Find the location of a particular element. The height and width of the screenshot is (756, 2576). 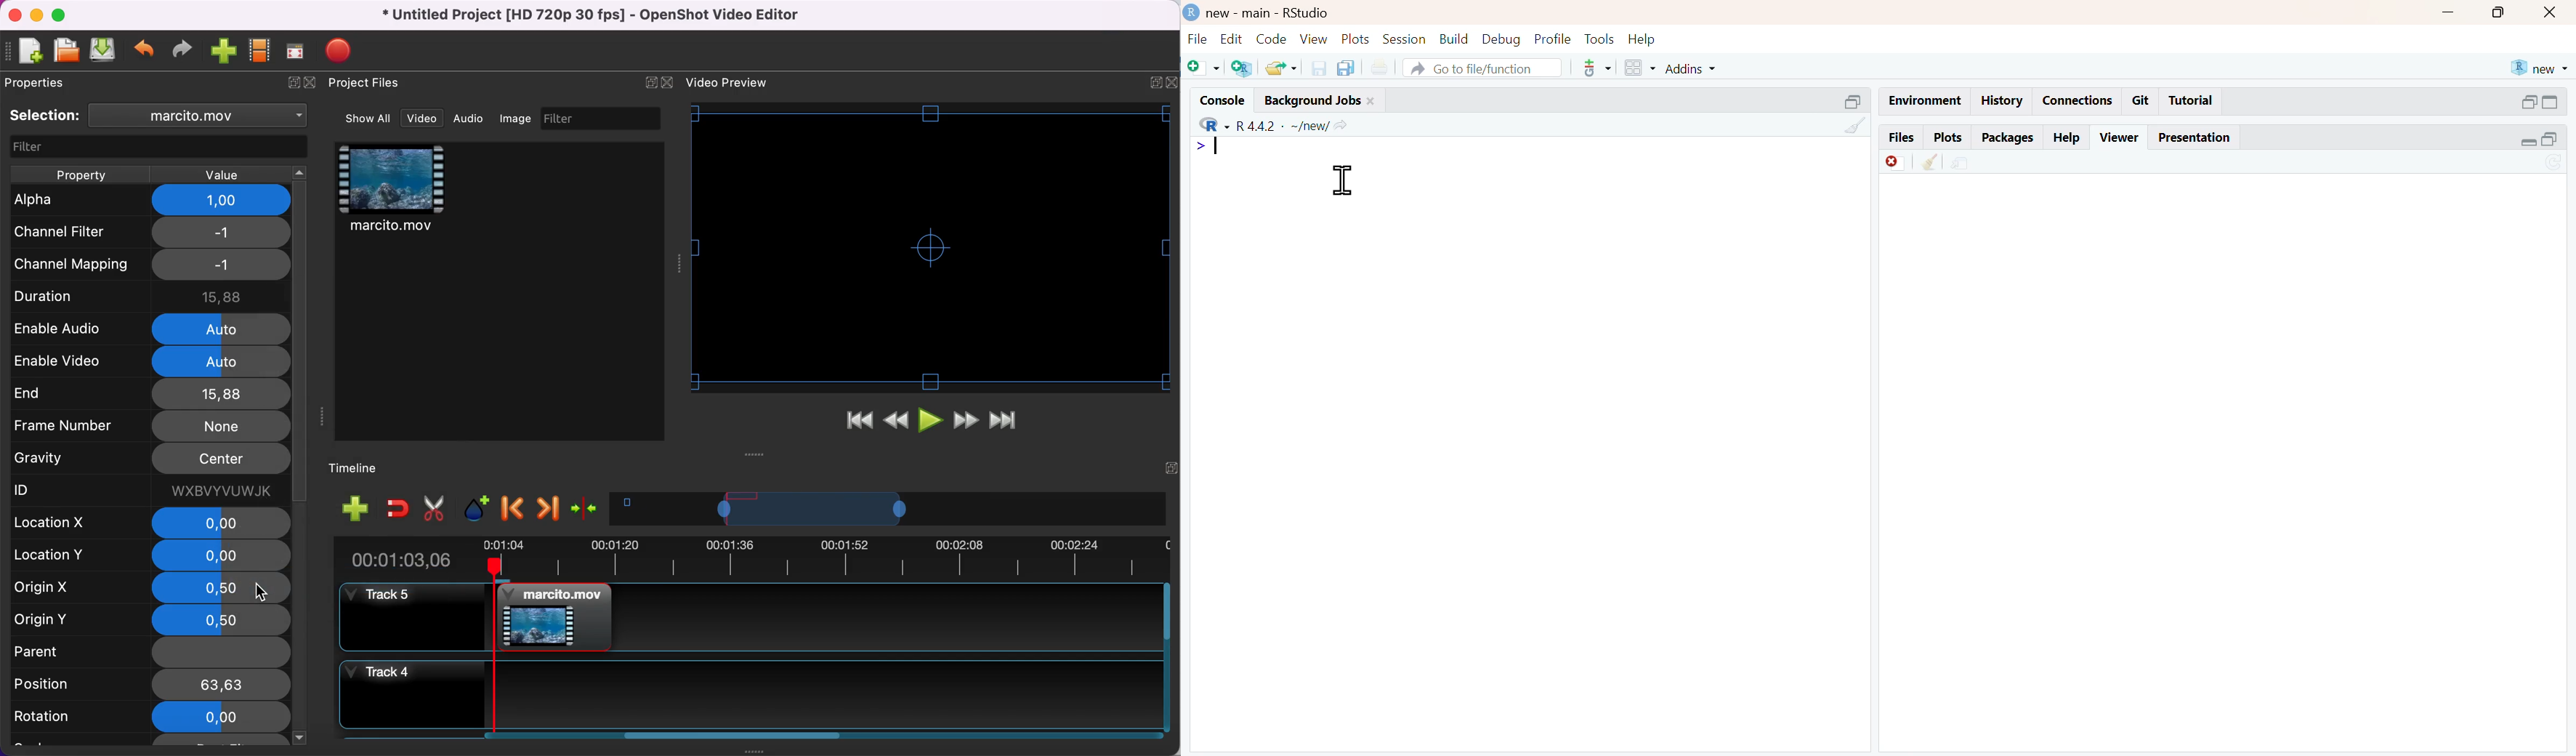

console is located at coordinates (1223, 100).